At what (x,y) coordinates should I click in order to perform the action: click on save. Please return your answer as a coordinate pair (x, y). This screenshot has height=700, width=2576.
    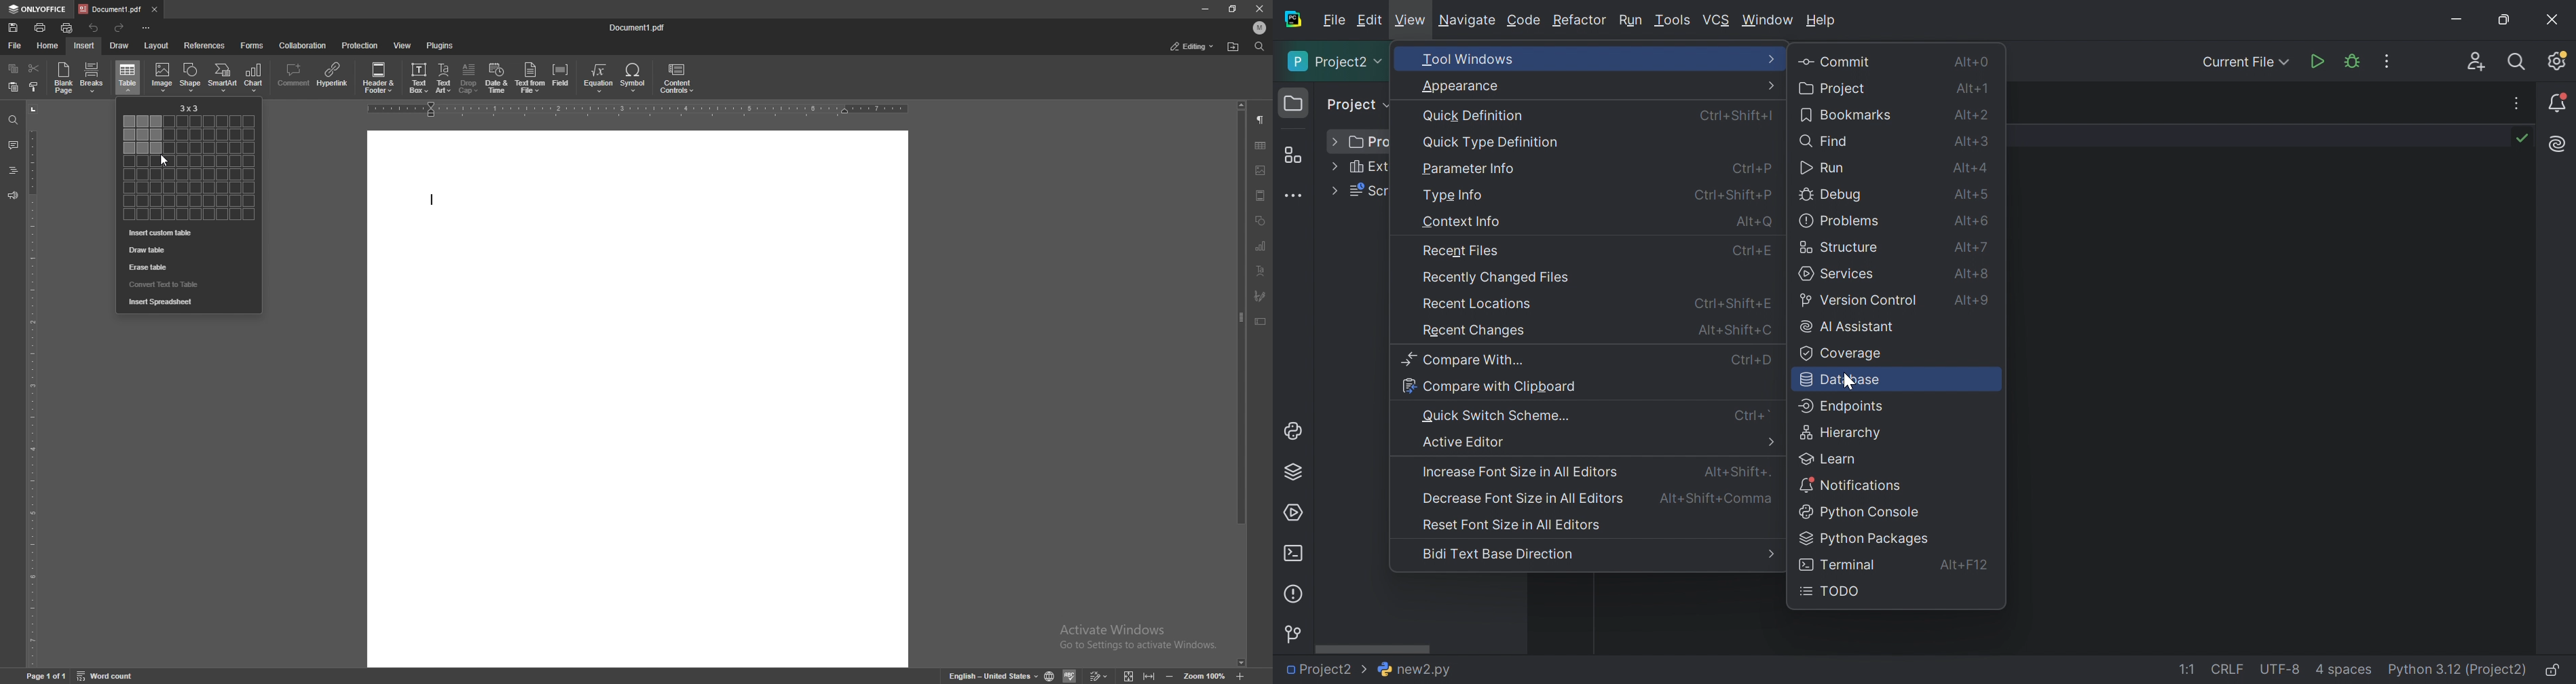
    Looking at the image, I should click on (15, 28).